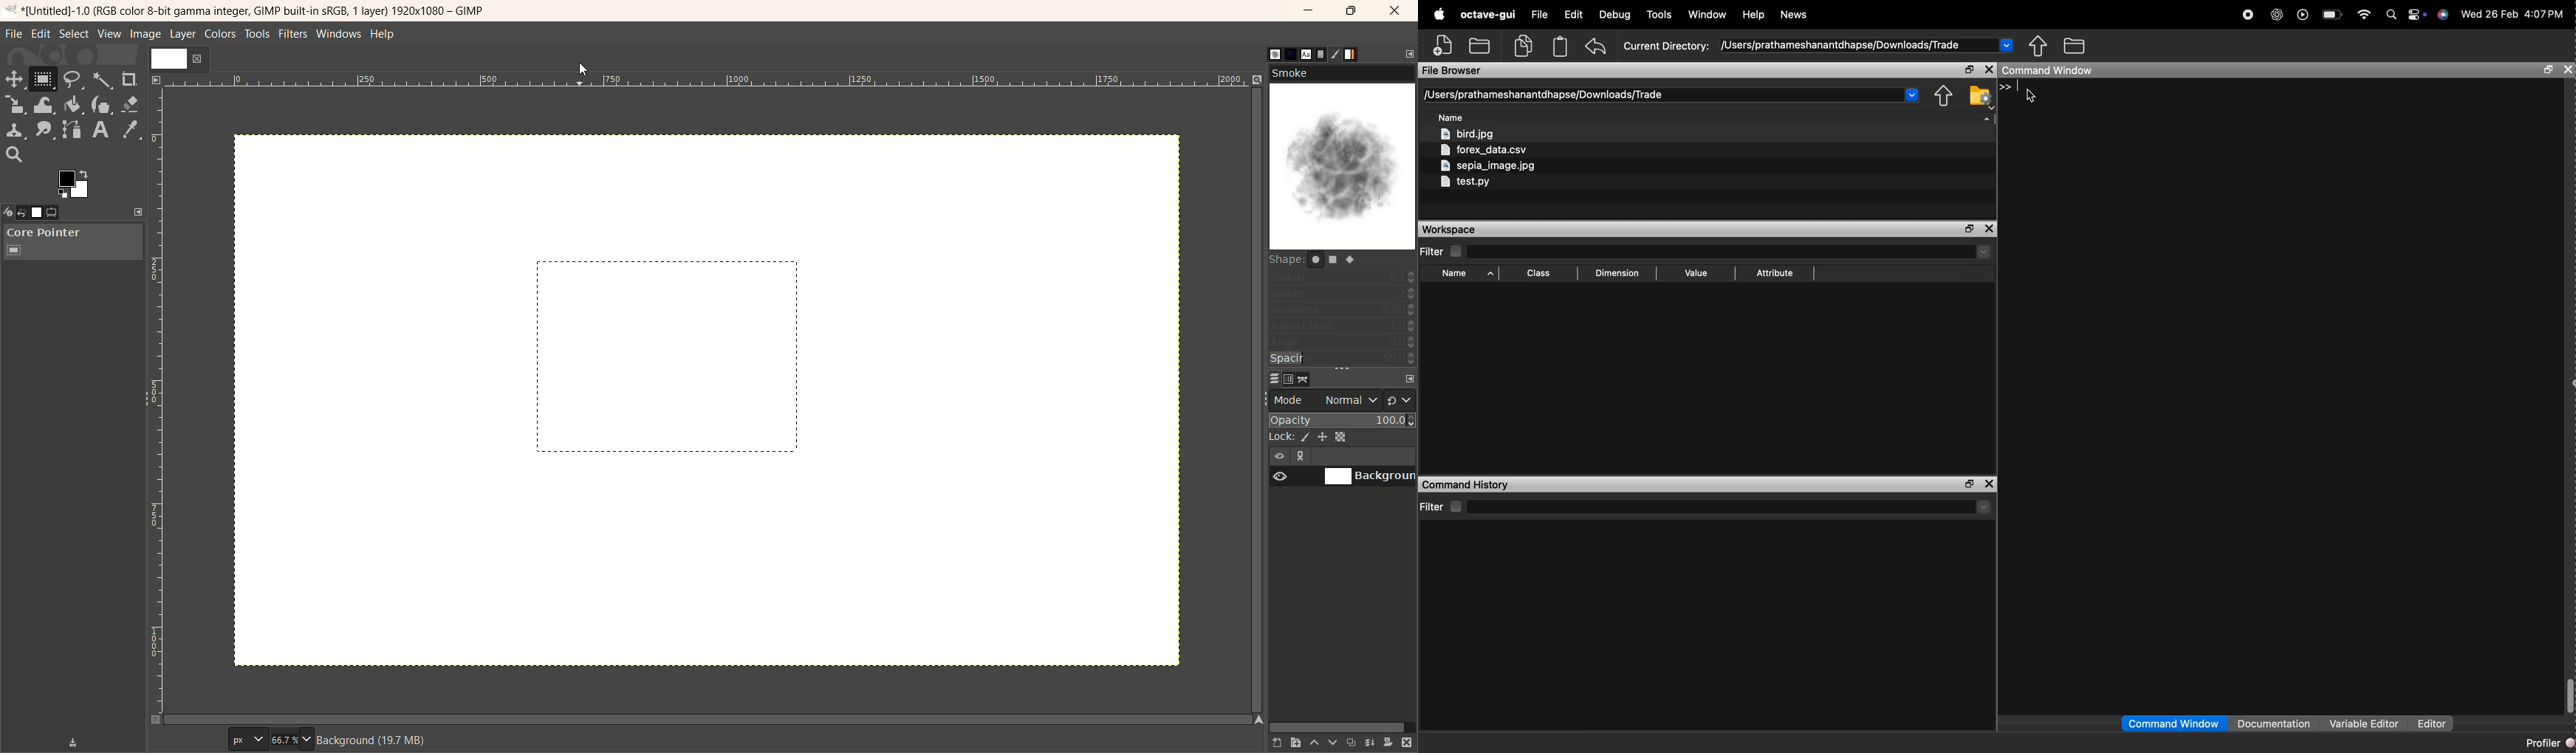 The image size is (2576, 756). I want to click on channel, so click(1292, 379).